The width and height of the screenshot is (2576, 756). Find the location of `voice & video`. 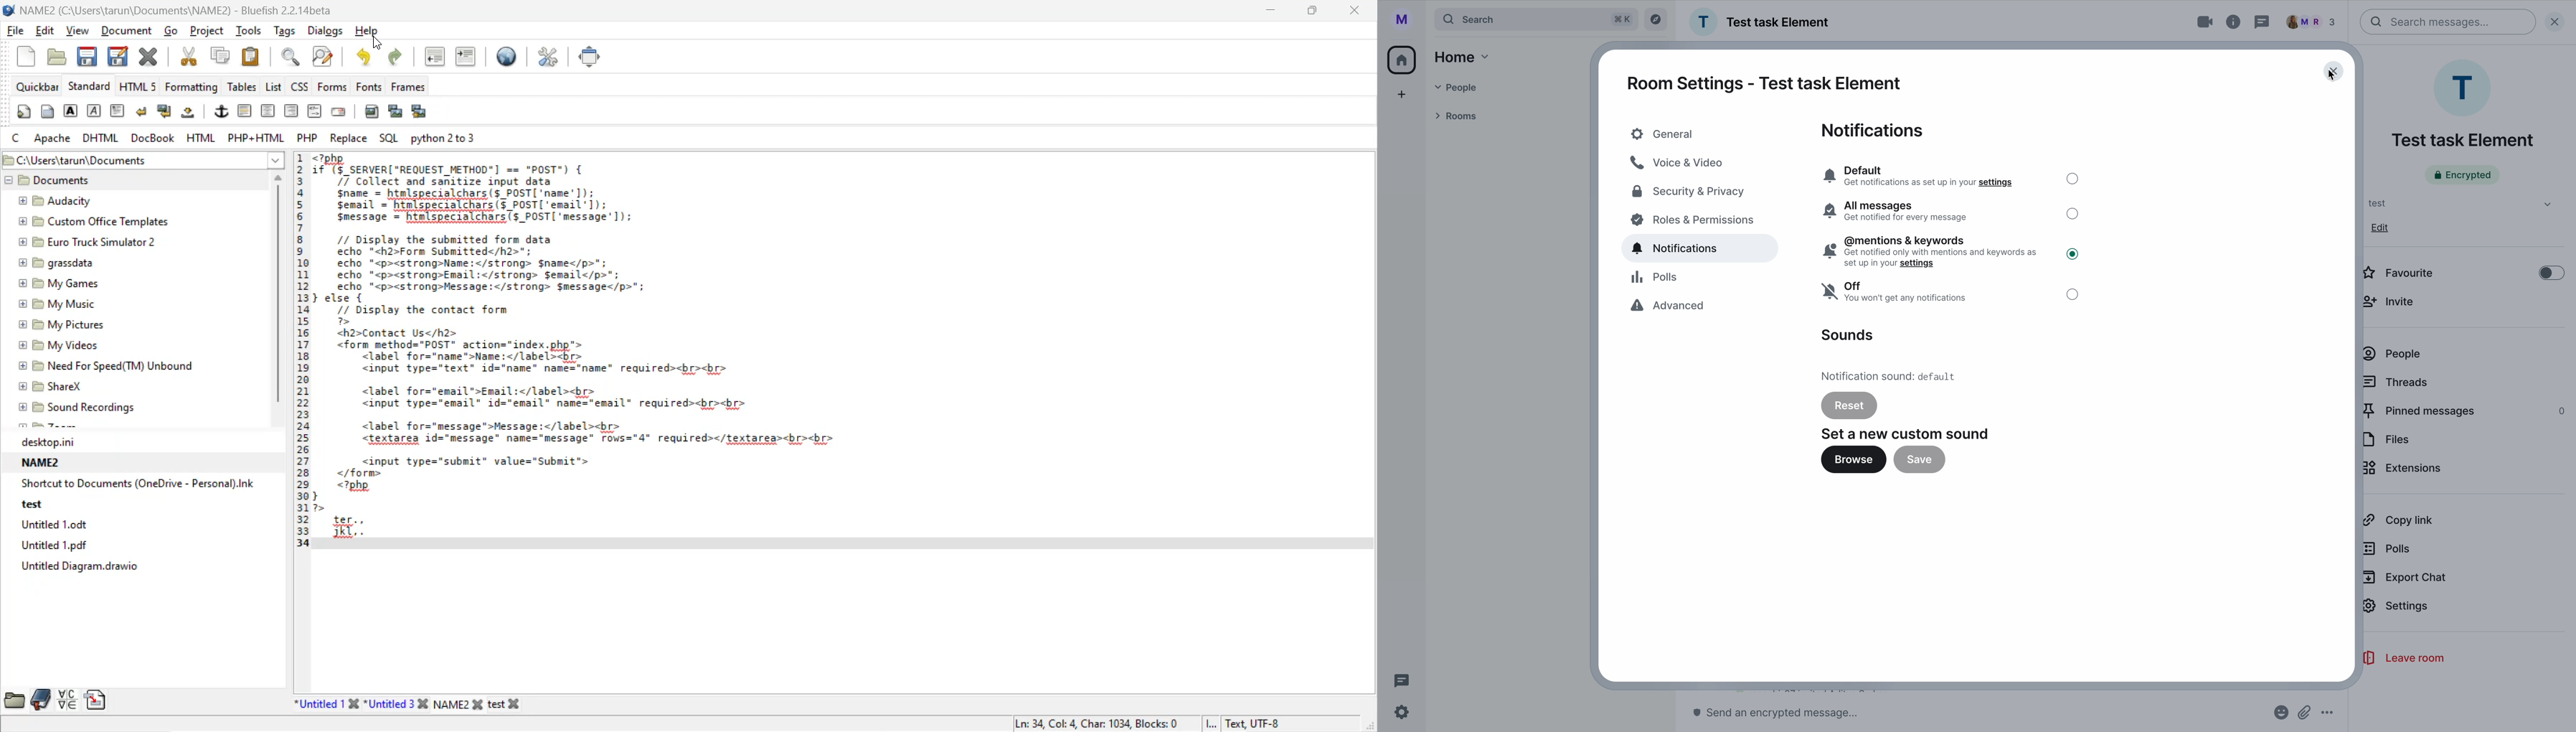

voice & video is located at coordinates (1679, 162).